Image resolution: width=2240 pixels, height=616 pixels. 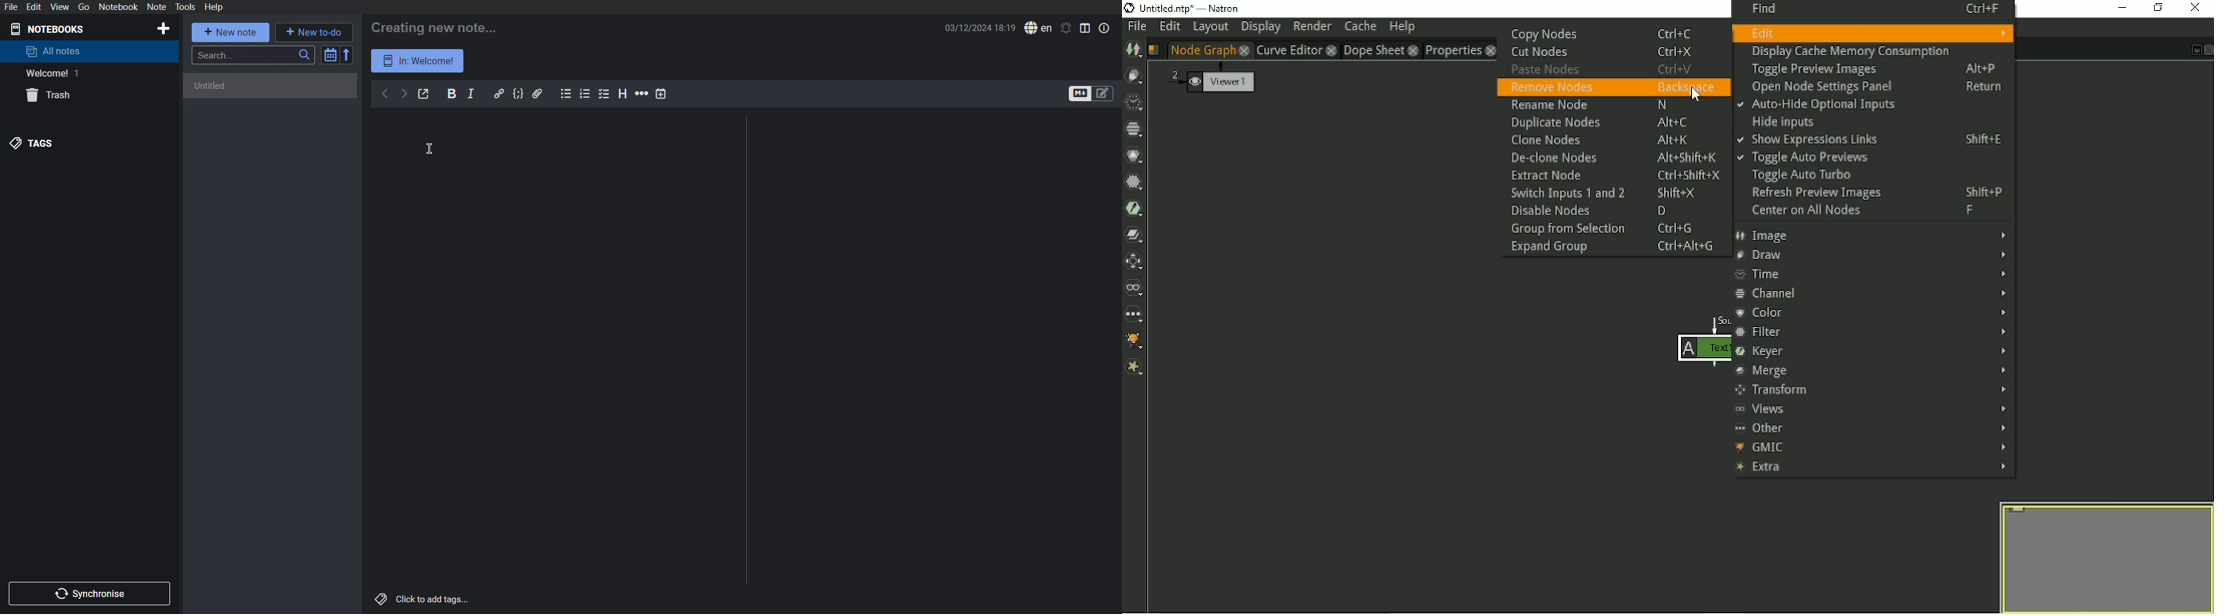 What do you see at coordinates (662, 94) in the screenshot?
I see `Insert Time` at bounding box center [662, 94].